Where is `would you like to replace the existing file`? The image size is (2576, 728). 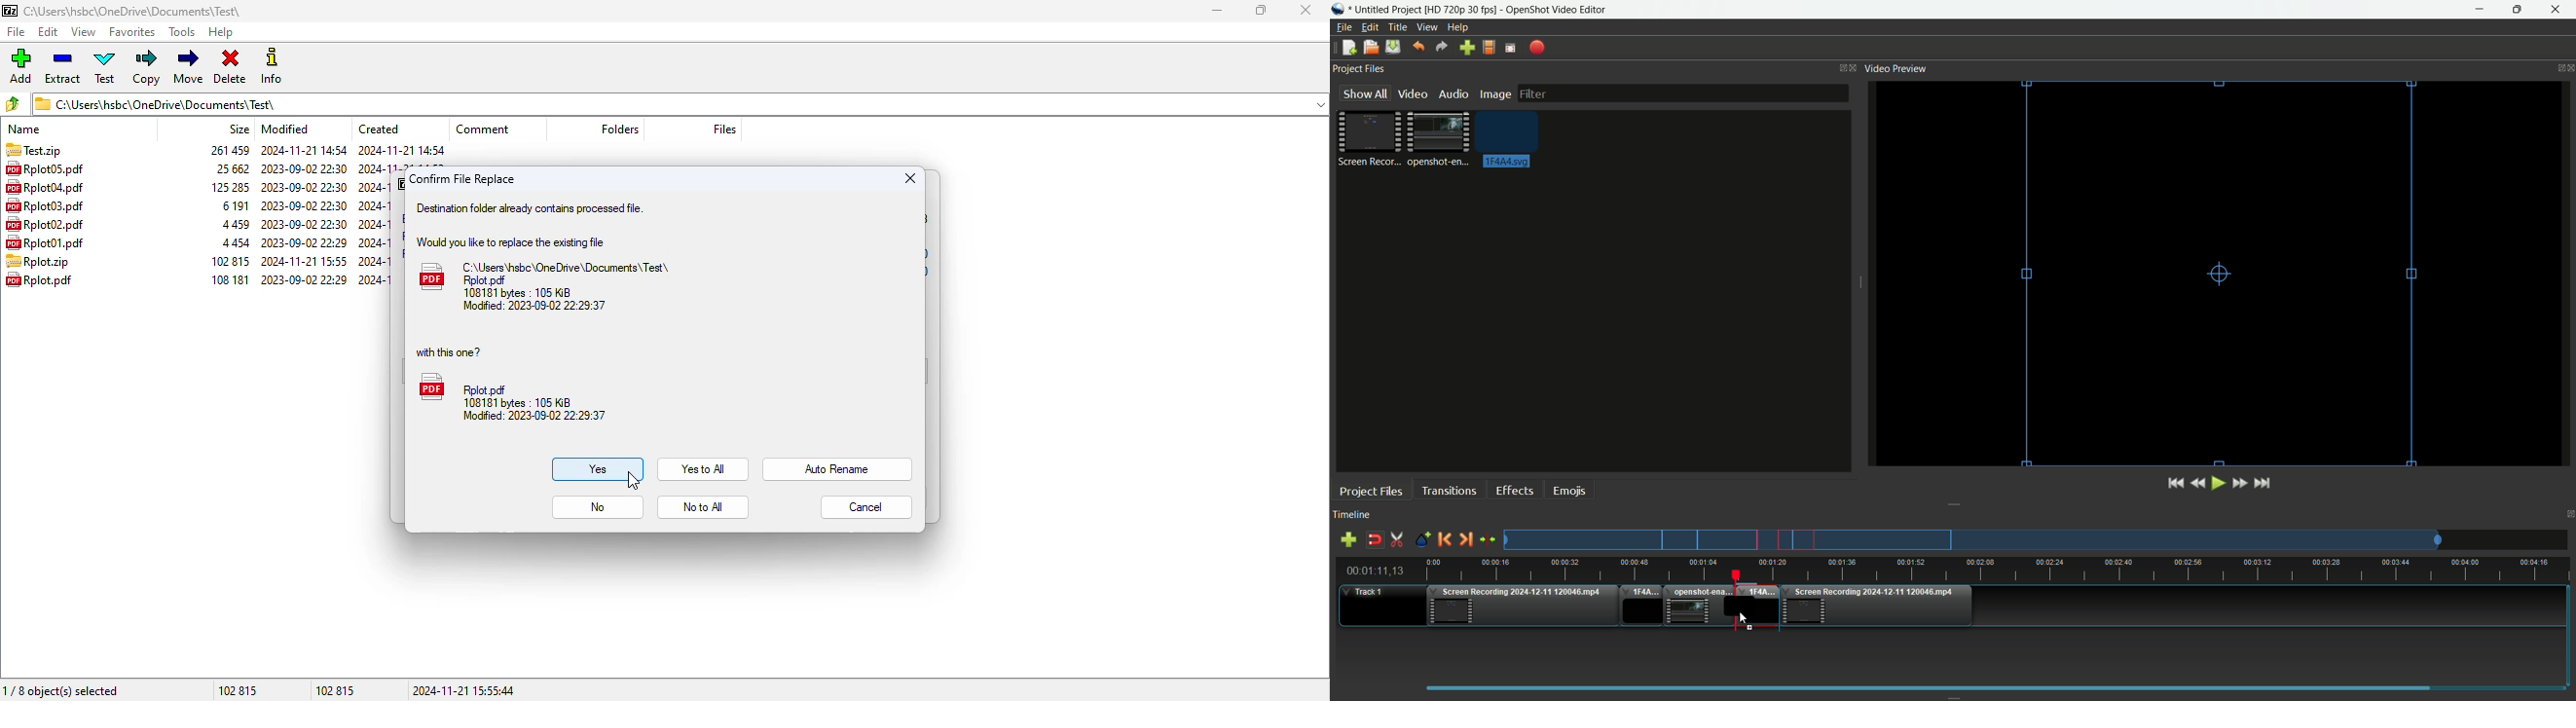 would you like to replace the existing file is located at coordinates (510, 242).